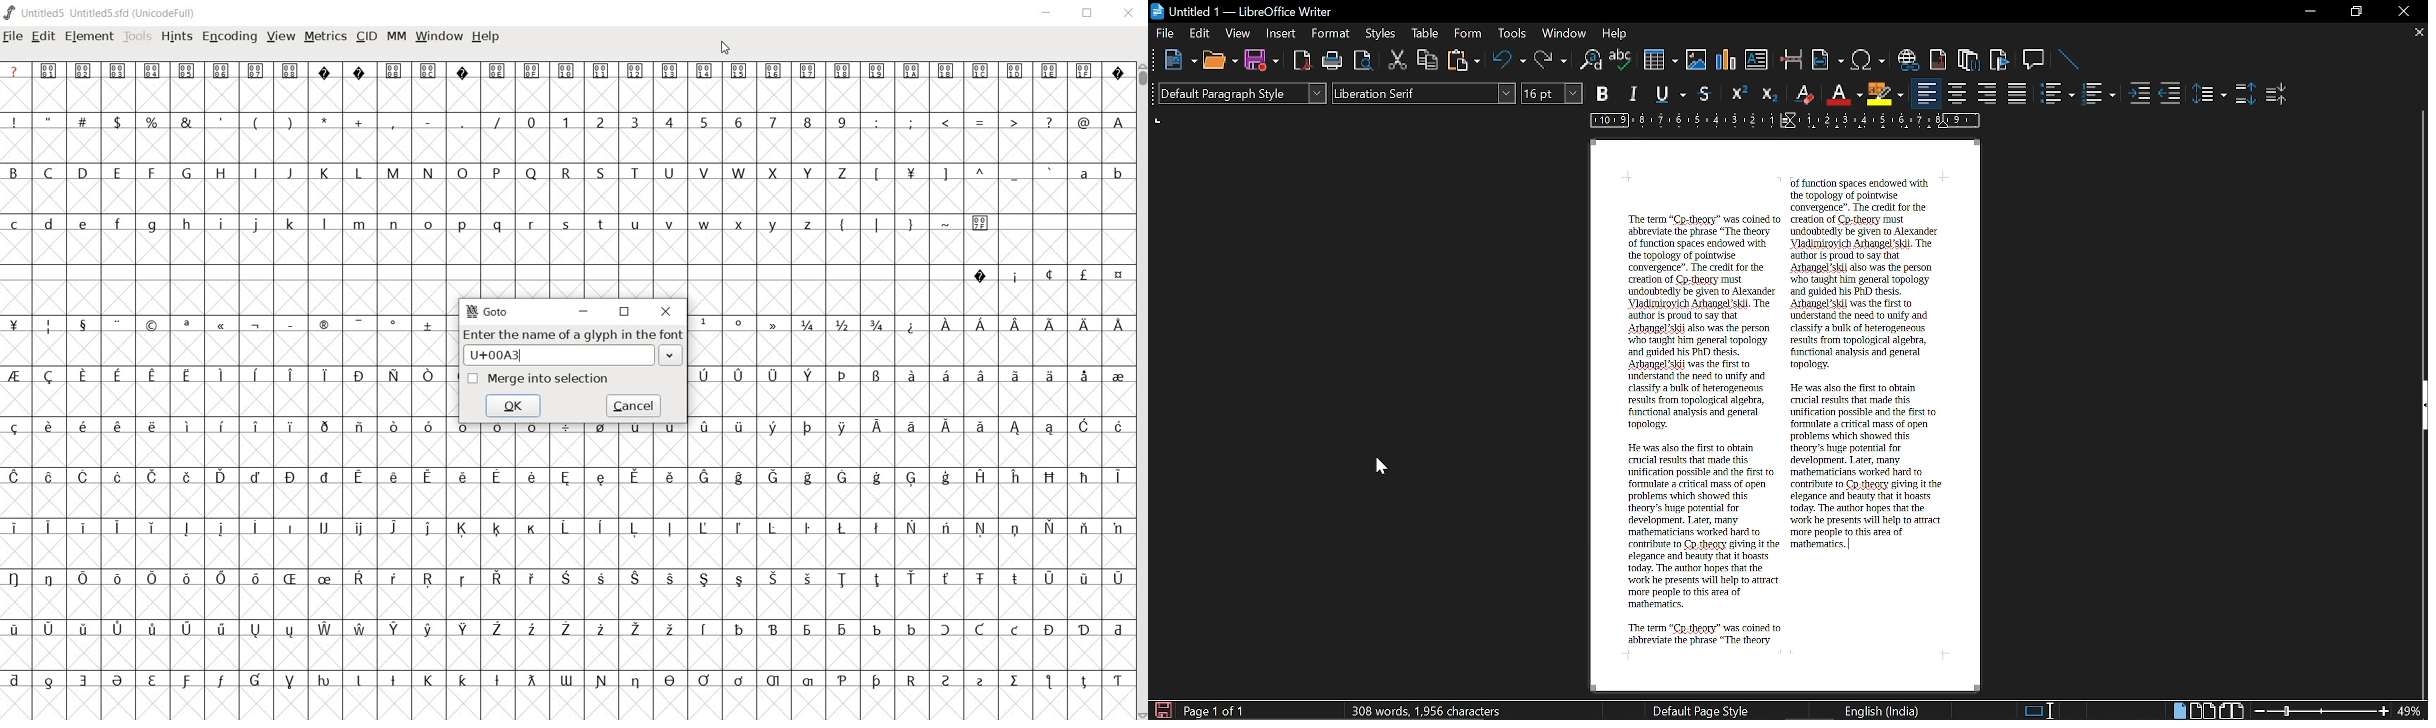 The height and width of the screenshot is (728, 2436). Describe the element at coordinates (1084, 277) in the screenshot. I see `Symbol` at that location.